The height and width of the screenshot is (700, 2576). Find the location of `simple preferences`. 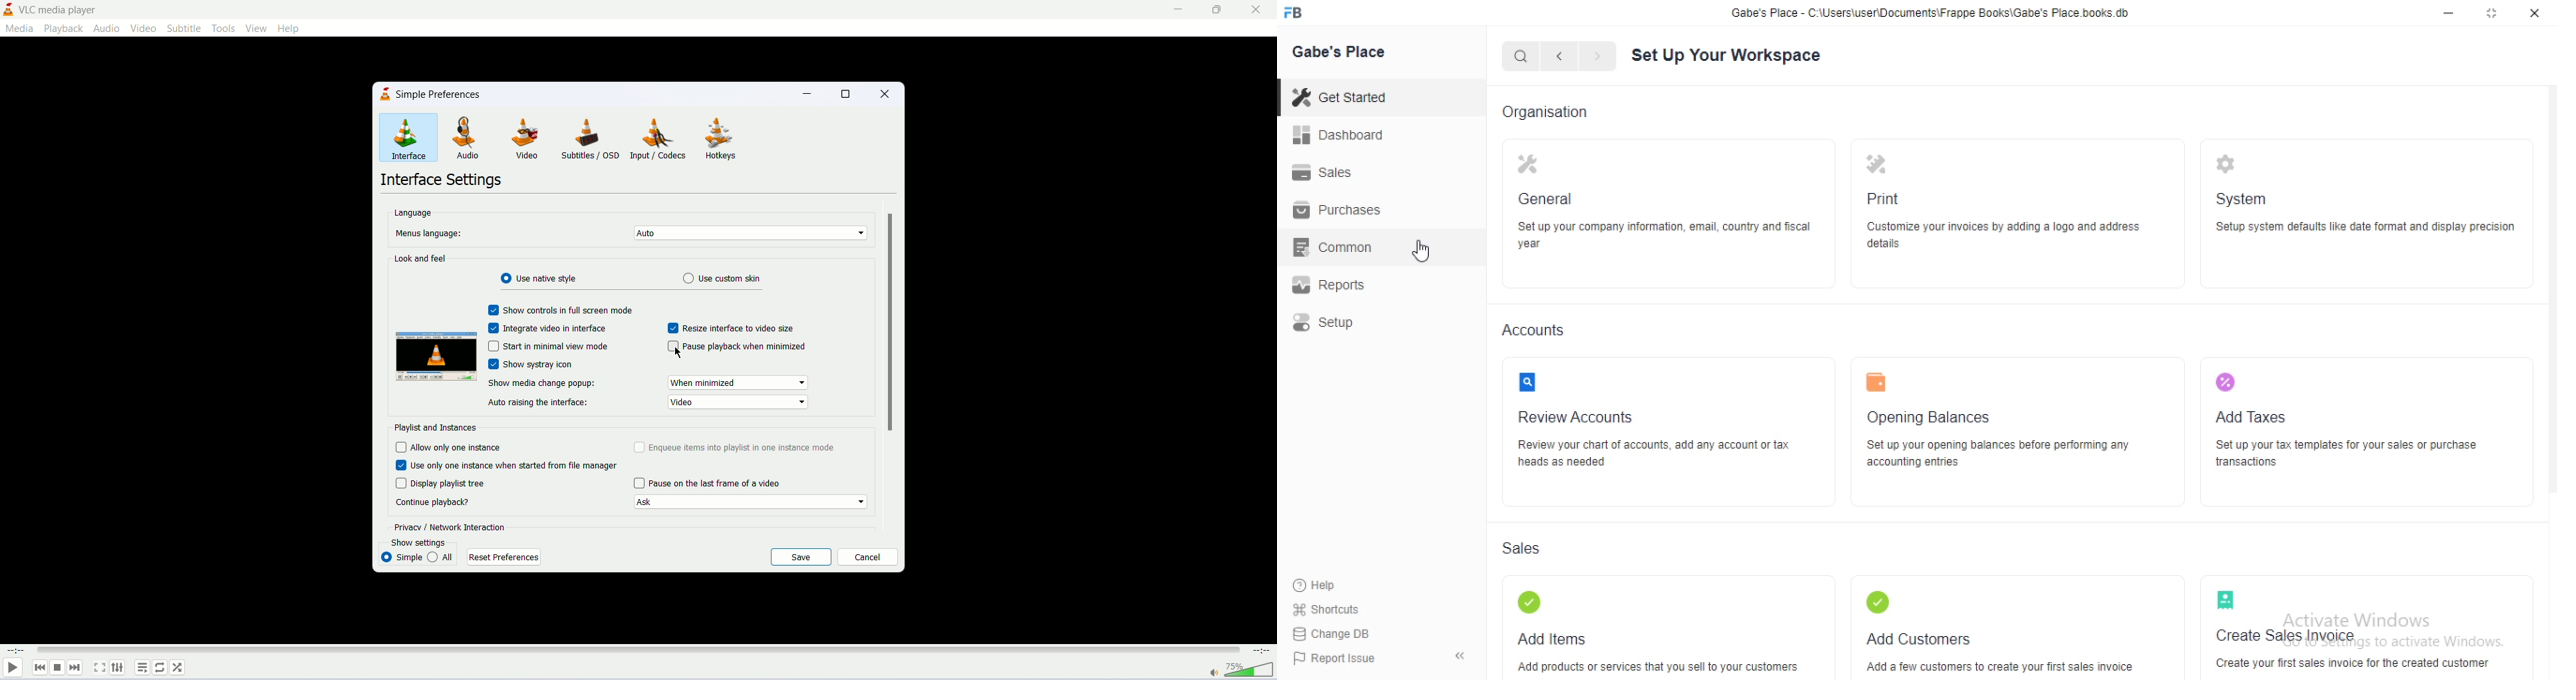

simple preferences is located at coordinates (436, 95).